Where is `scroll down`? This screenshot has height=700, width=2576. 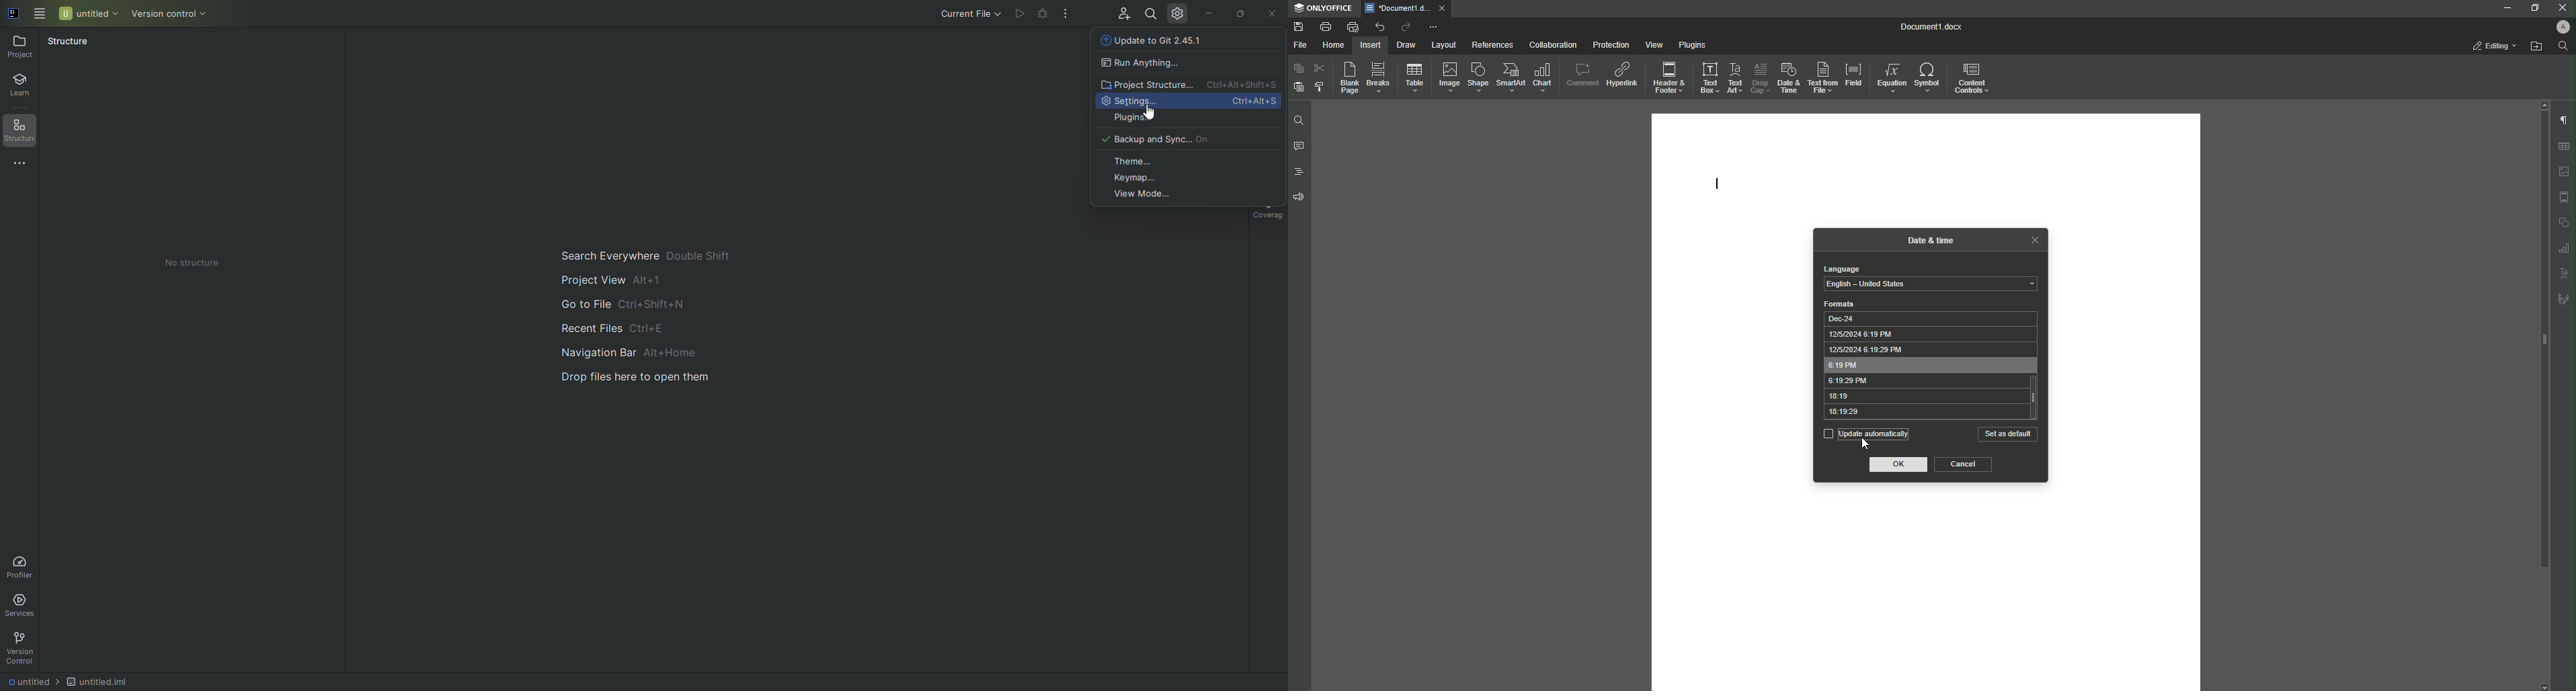 scroll down is located at coordinates (2544, 687).